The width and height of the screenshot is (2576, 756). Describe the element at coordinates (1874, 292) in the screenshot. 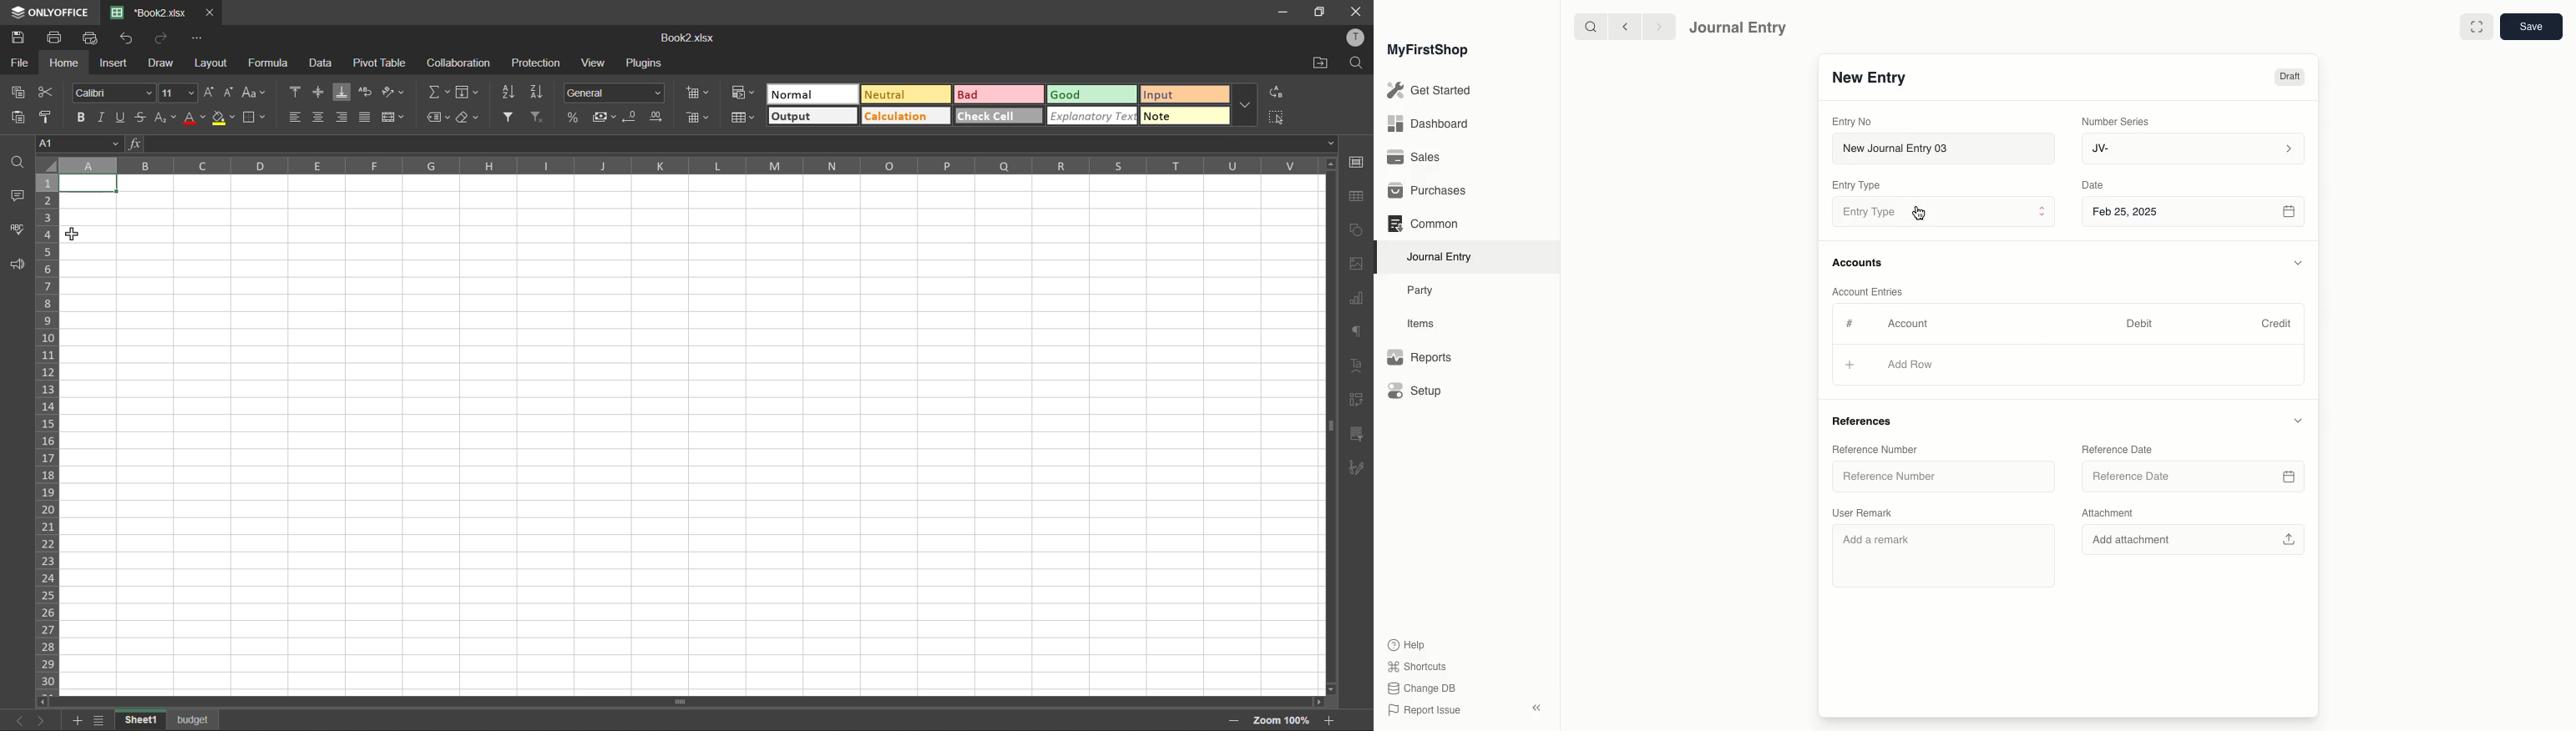

I see `Account Entries` at that location.